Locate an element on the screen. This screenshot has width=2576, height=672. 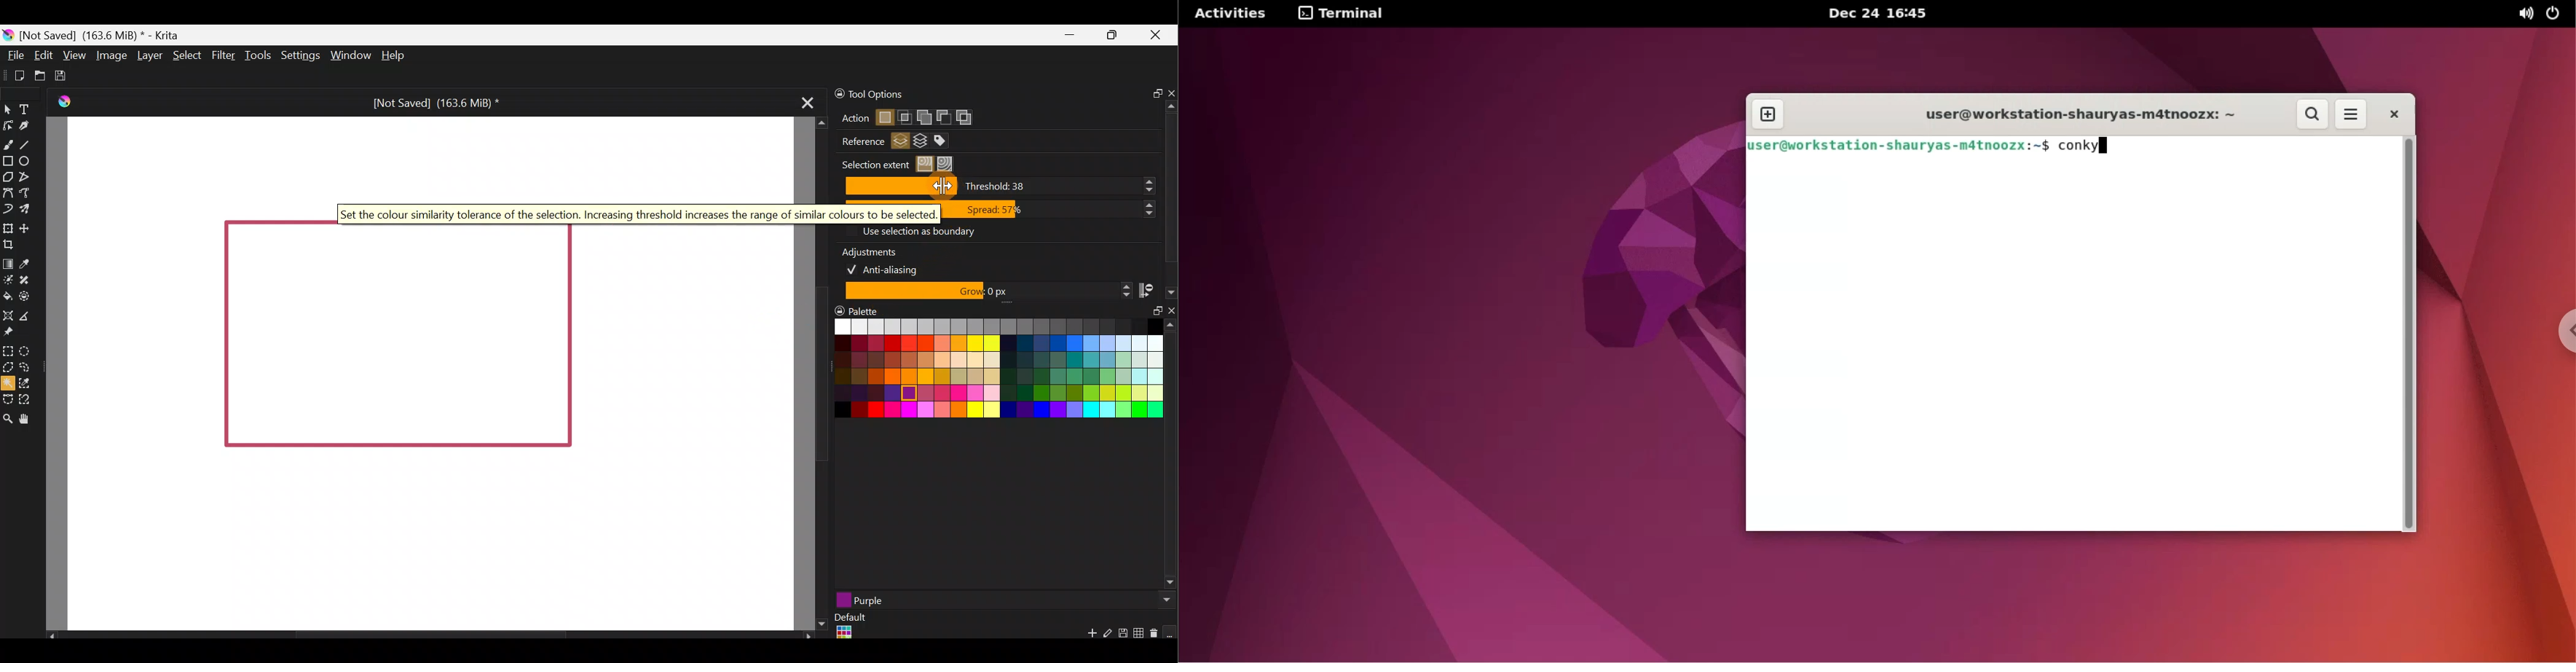
Add a new colour swatch is located at coordinates (1086, 636).